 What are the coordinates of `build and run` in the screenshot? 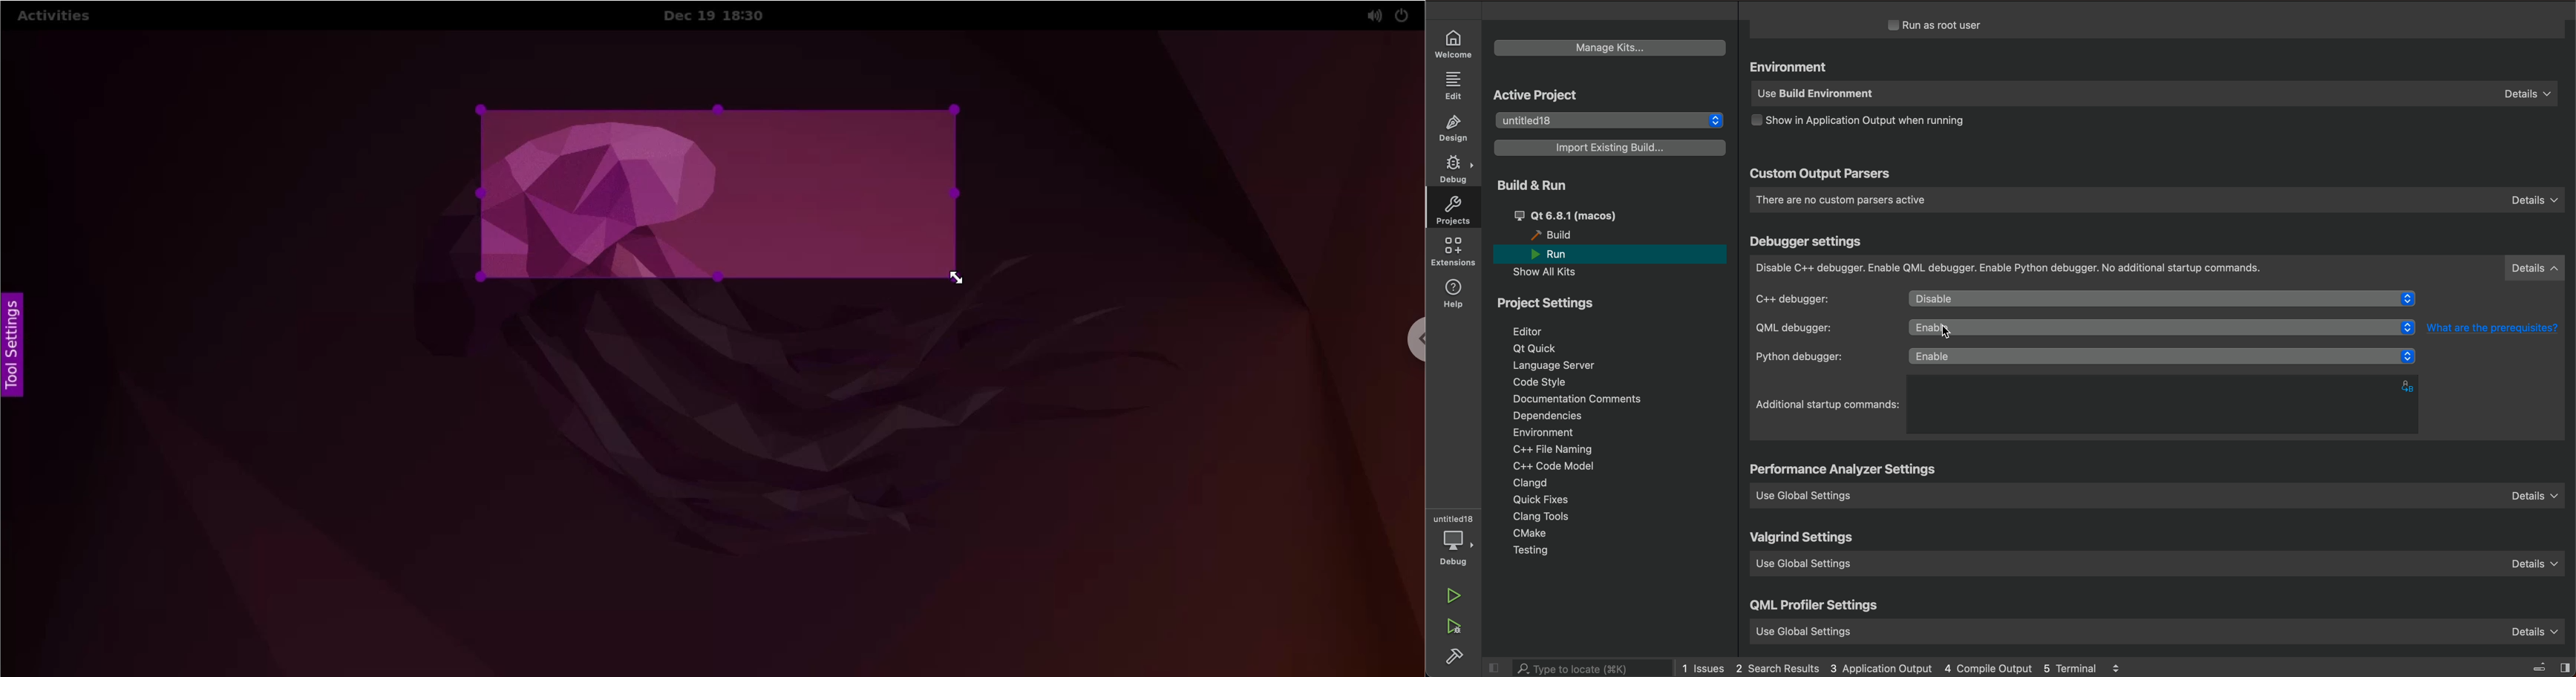 It's located at (1530, 185).